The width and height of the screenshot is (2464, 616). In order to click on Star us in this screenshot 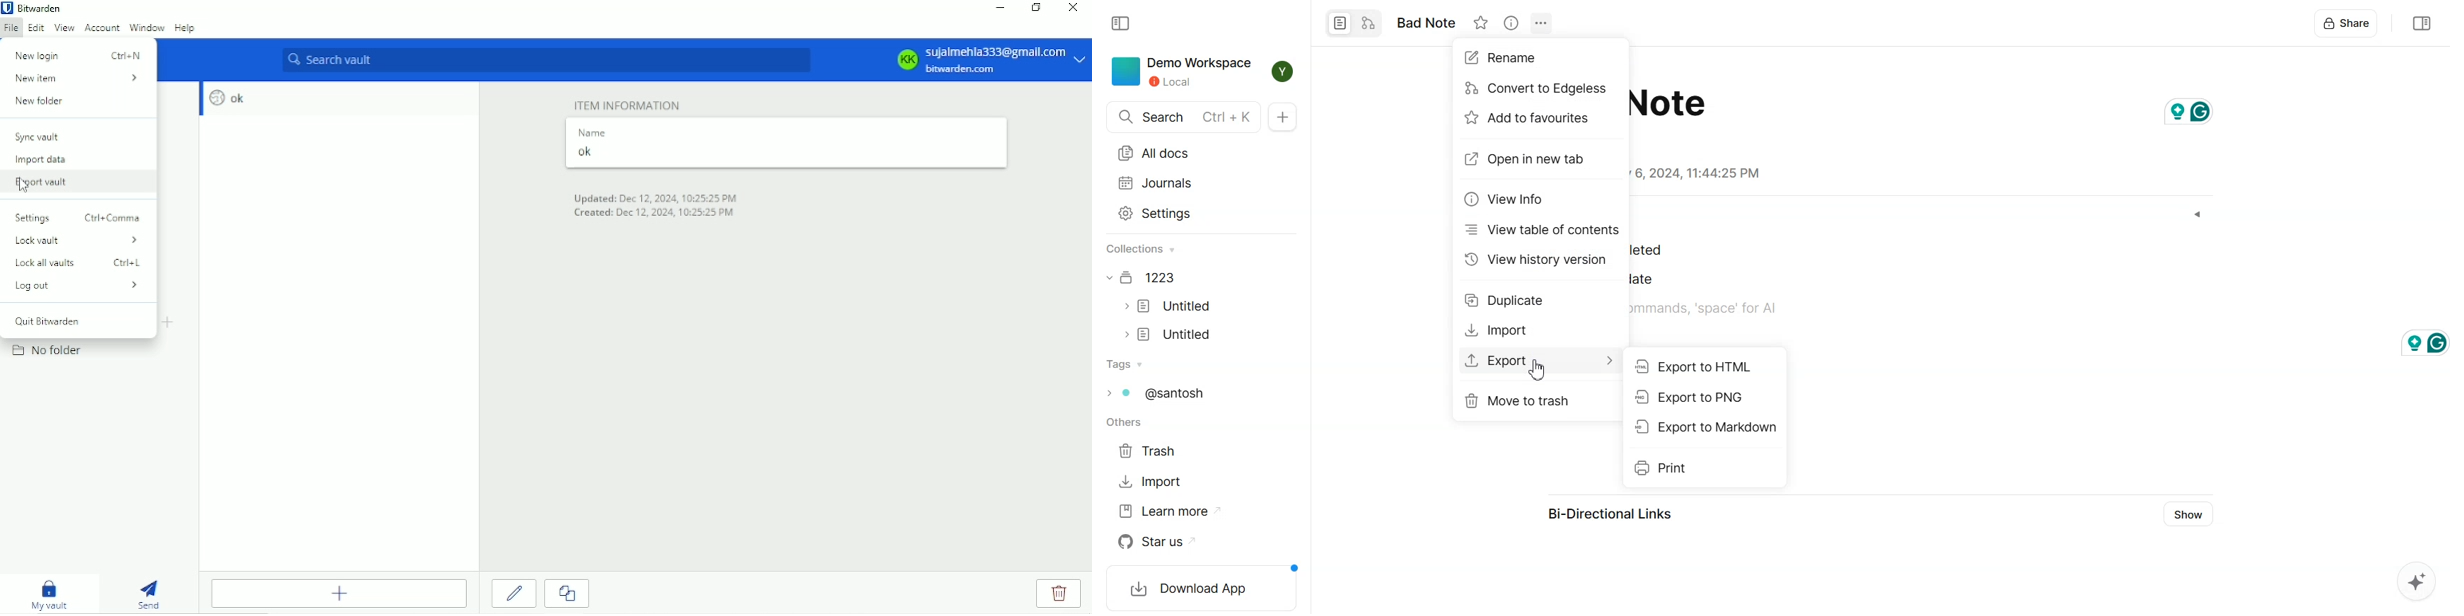, I will do `click(1157, 542)`.